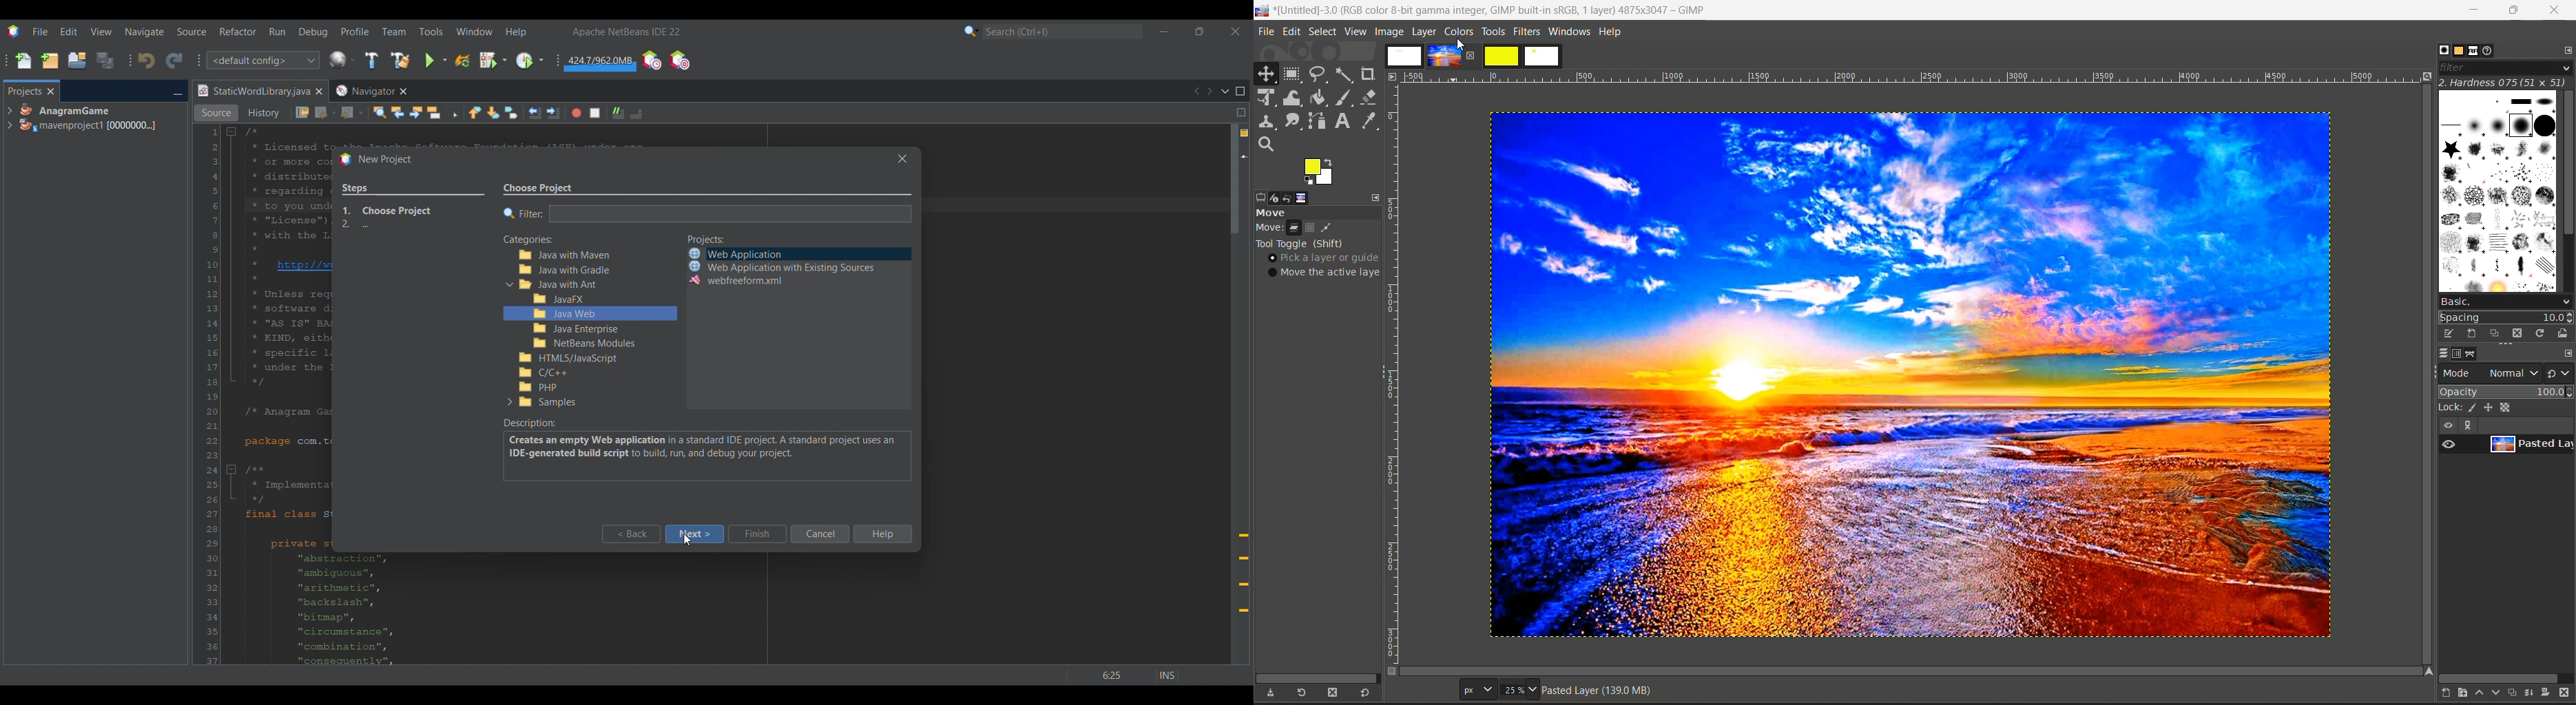 The height and width of the screenshot is (728, 2576). What do you see at coordinates (1389, 32) in the screenshot?
I see `image` at bounding box center [1389, 32].